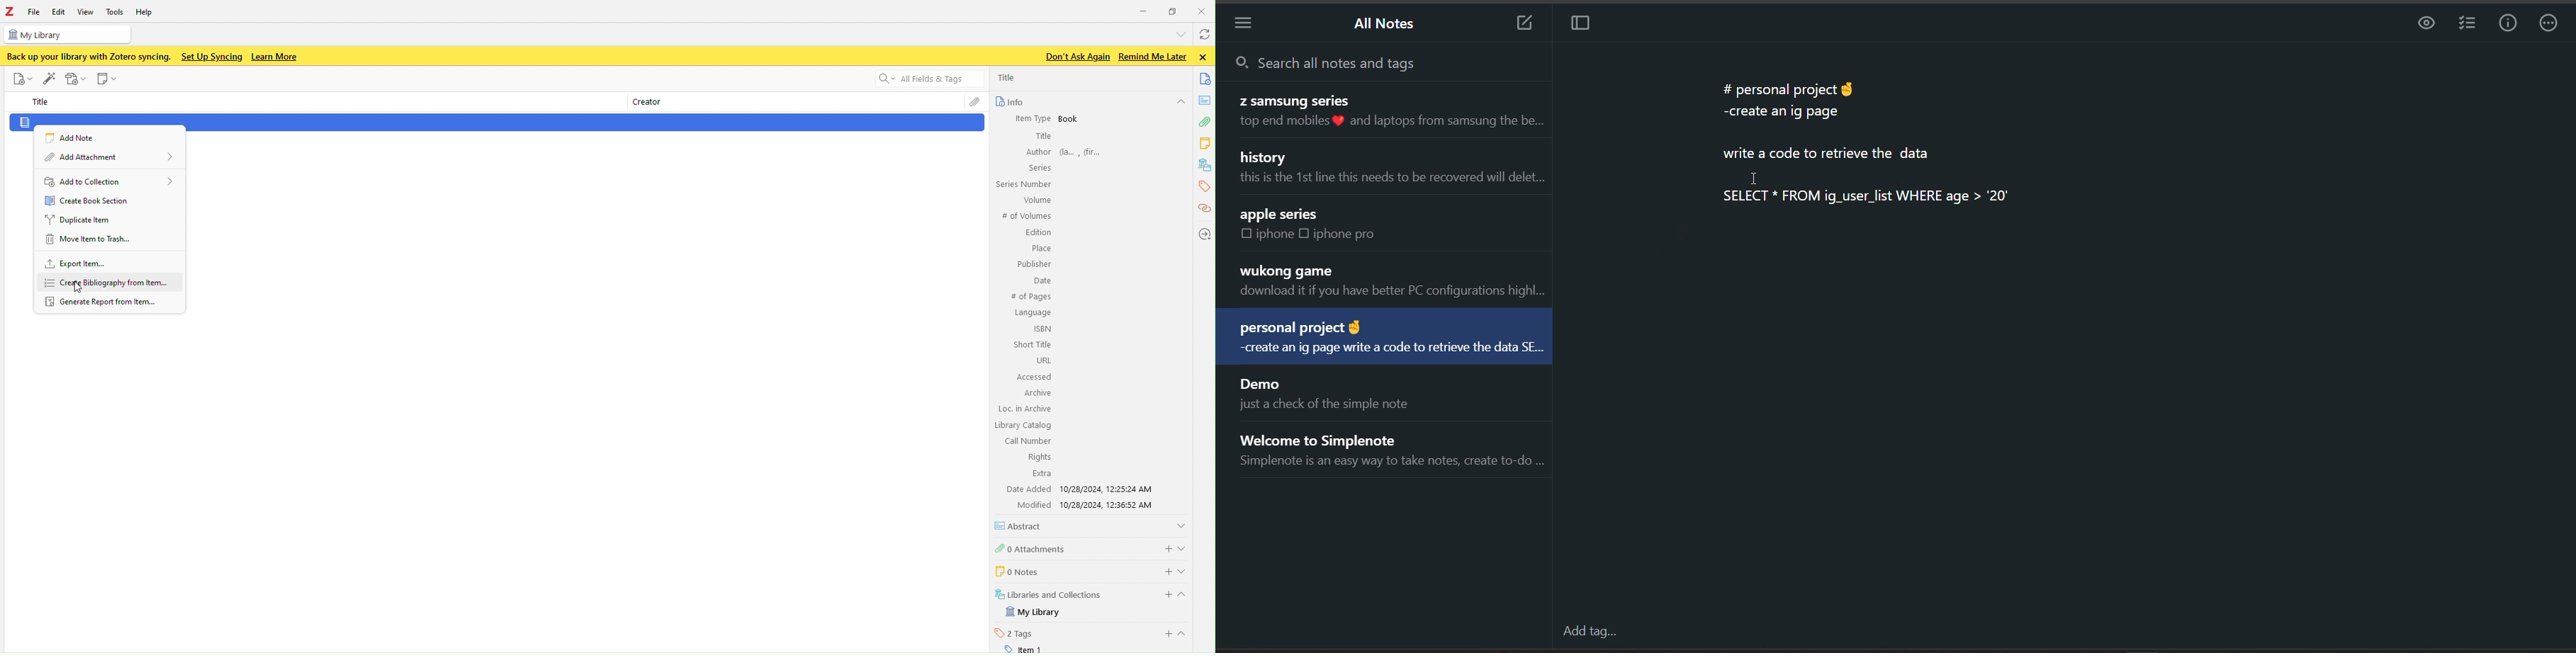  What do you see at coordinates (1364, 61) in the screenshot?
I see `search all notes and tags` at bounding box center [1364, 61].